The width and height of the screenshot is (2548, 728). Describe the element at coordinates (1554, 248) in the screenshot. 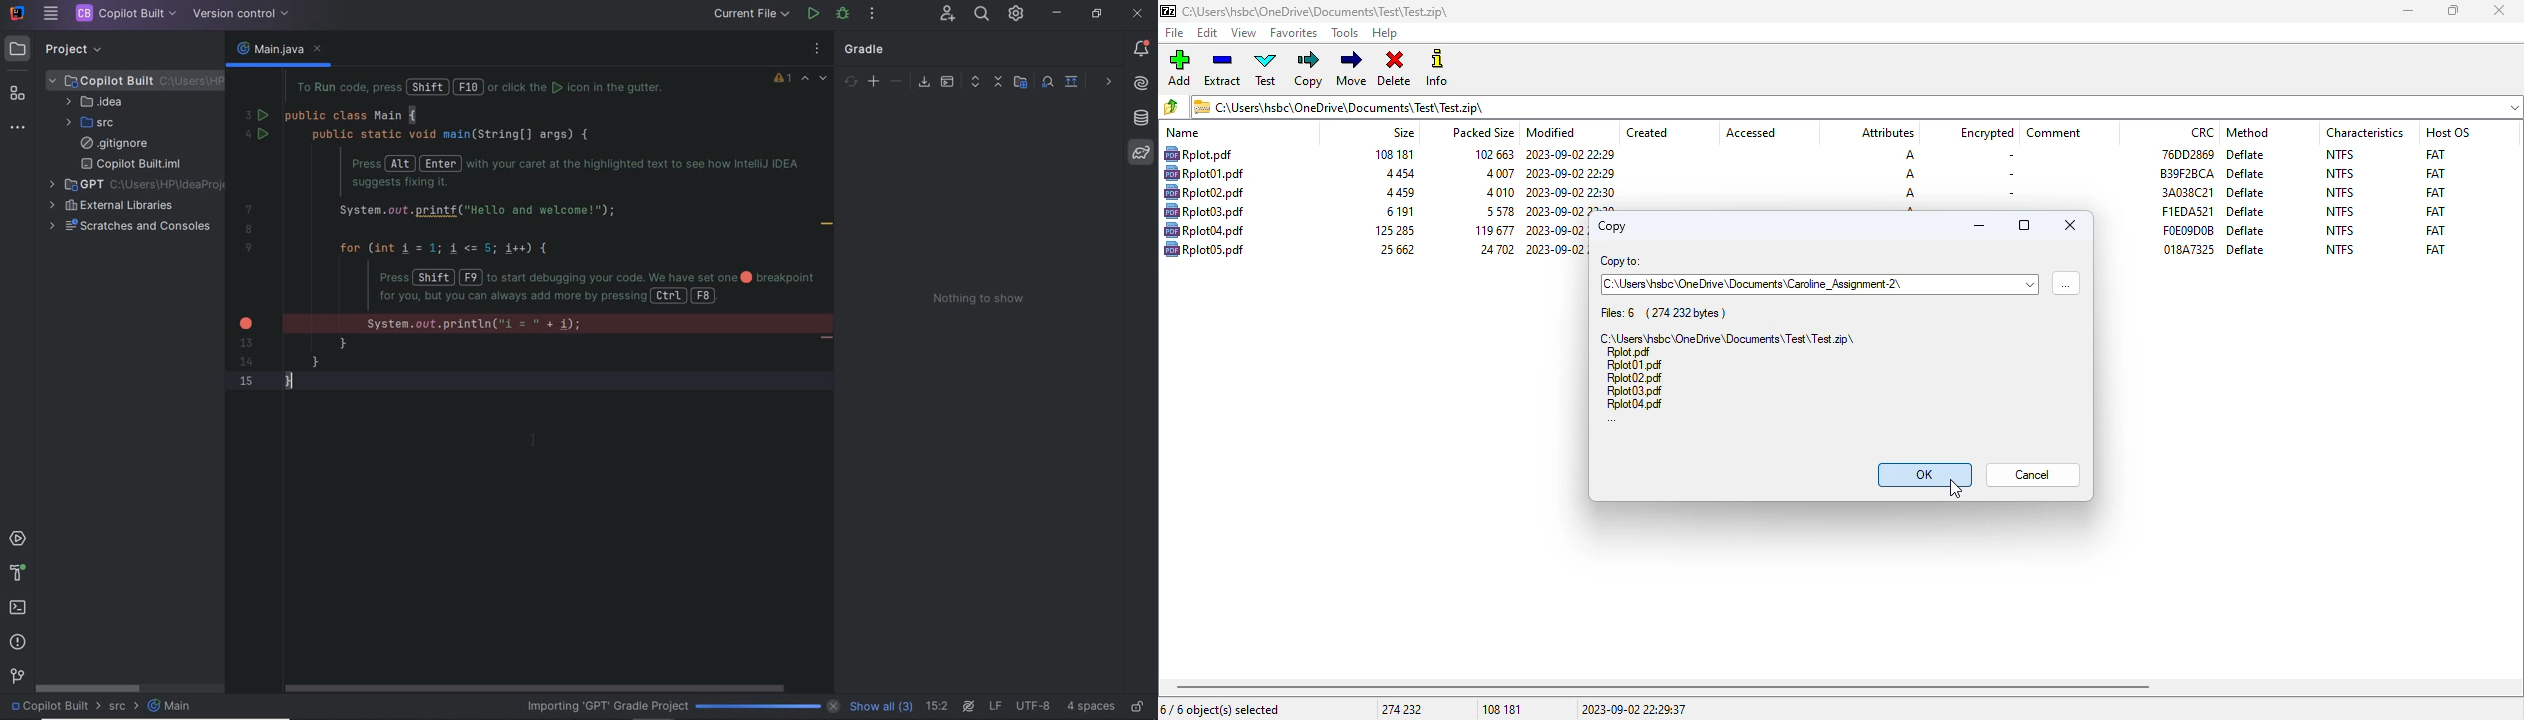

I see `modified date & time` at that location.